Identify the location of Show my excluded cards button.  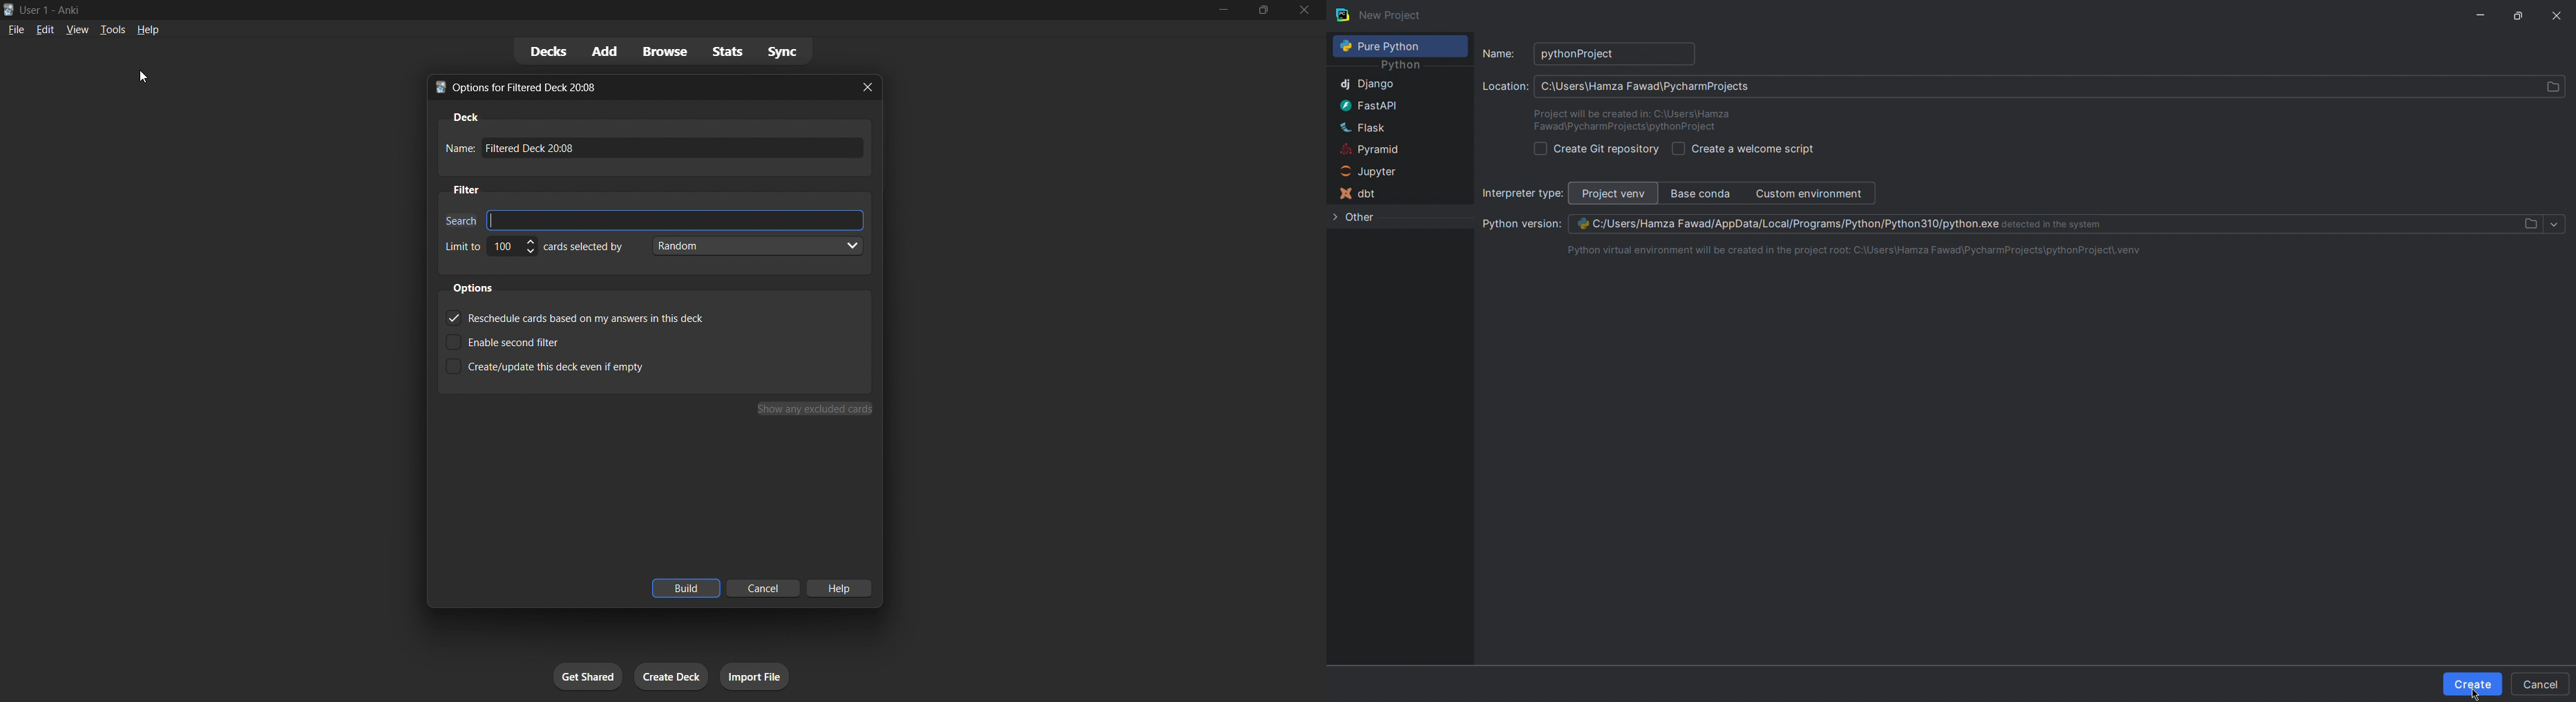
(817, 408).